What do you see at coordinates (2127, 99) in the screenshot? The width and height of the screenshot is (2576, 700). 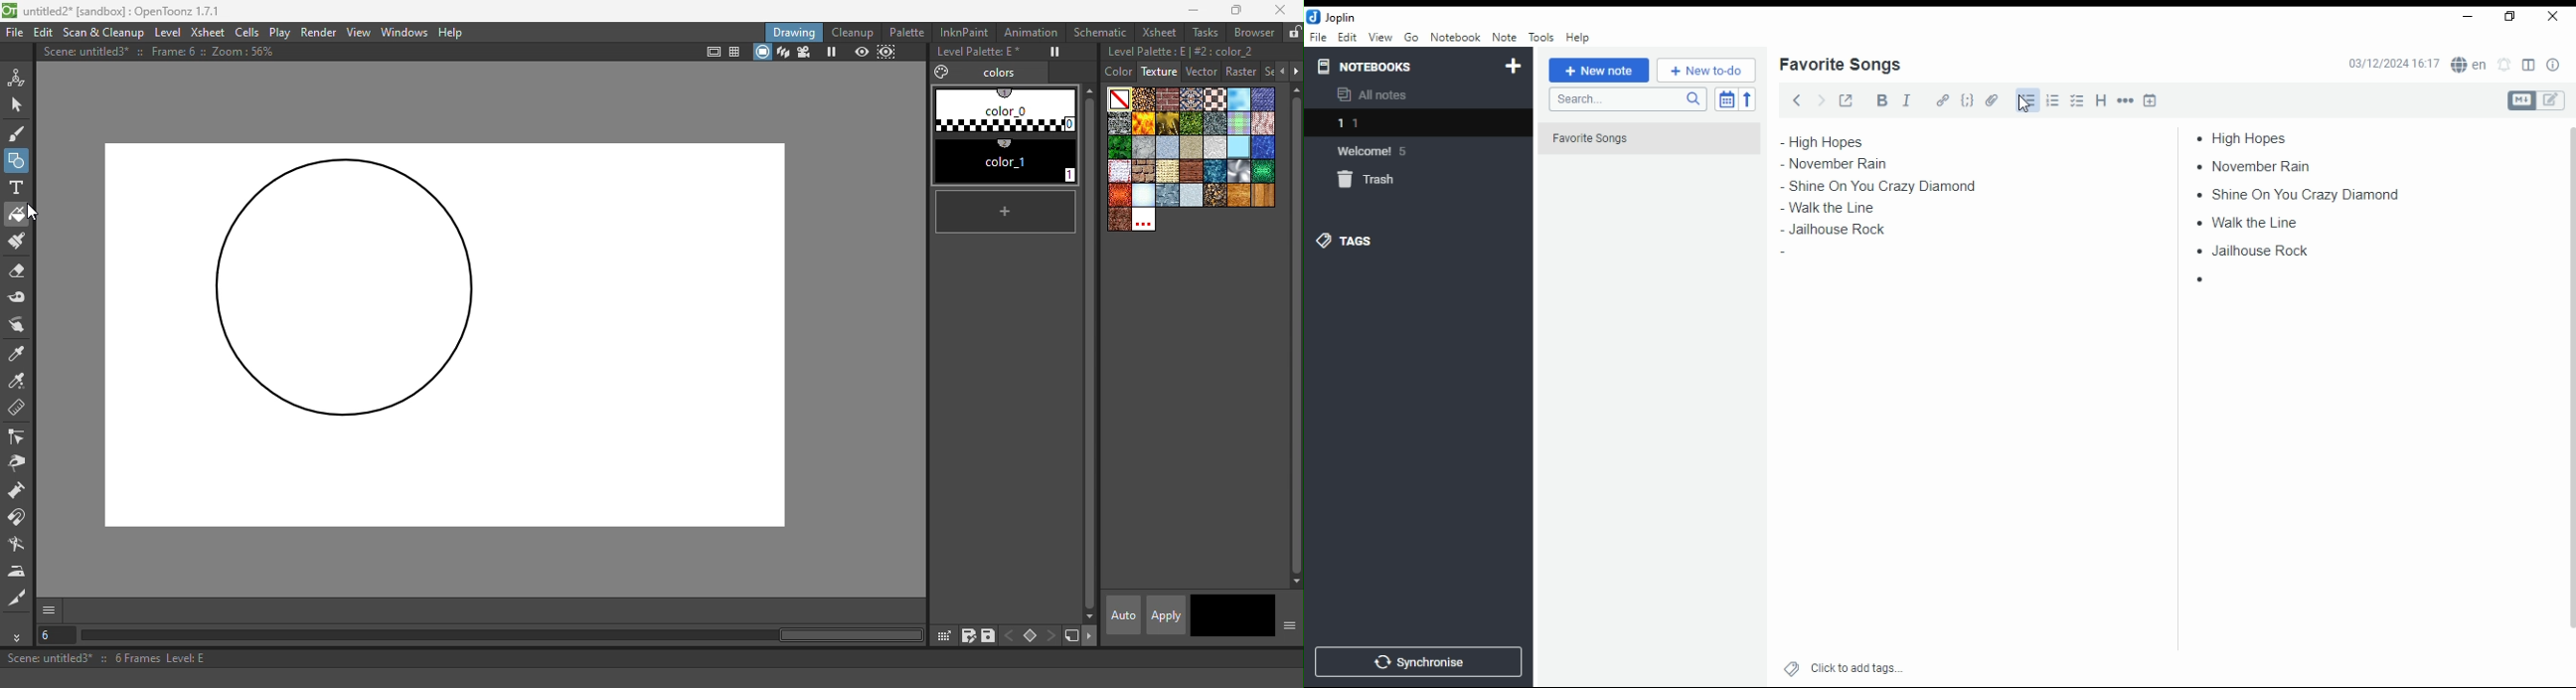 I see `horizontal rule` at bounding box center [2127, 99].